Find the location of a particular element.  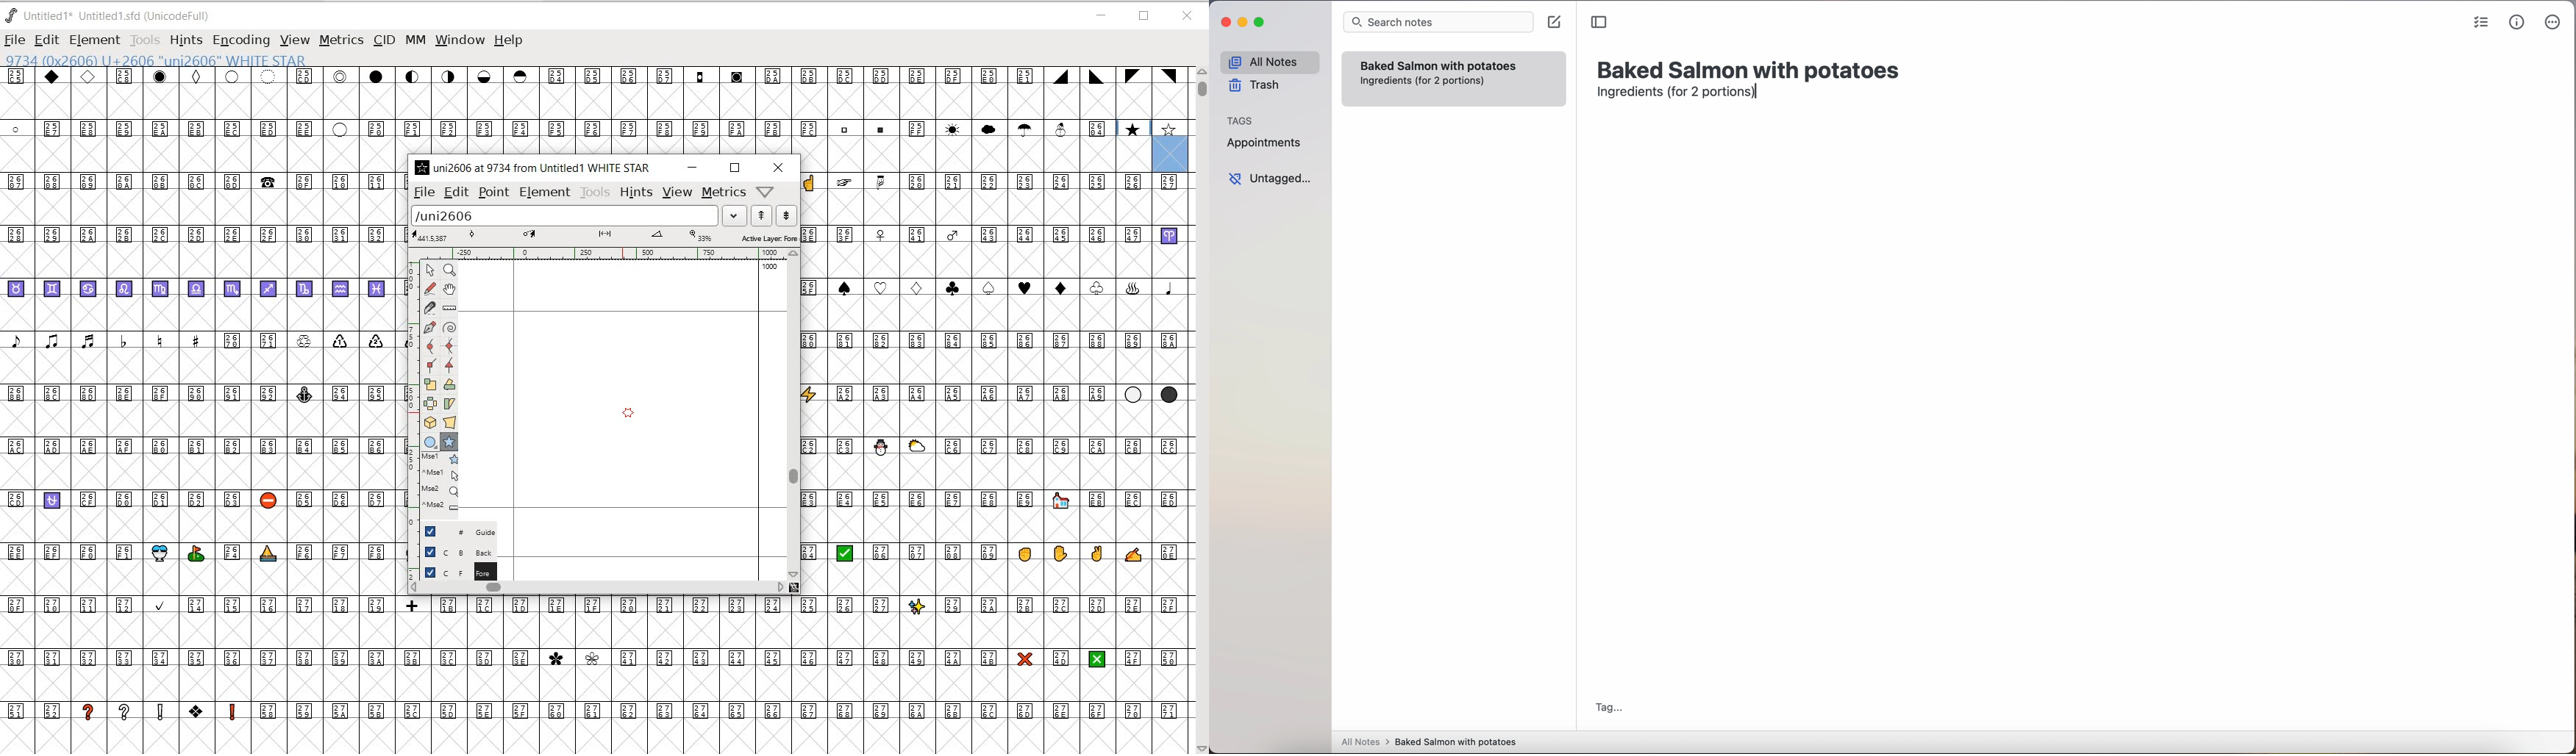

GUIDE is located at coordinates (452, 531).